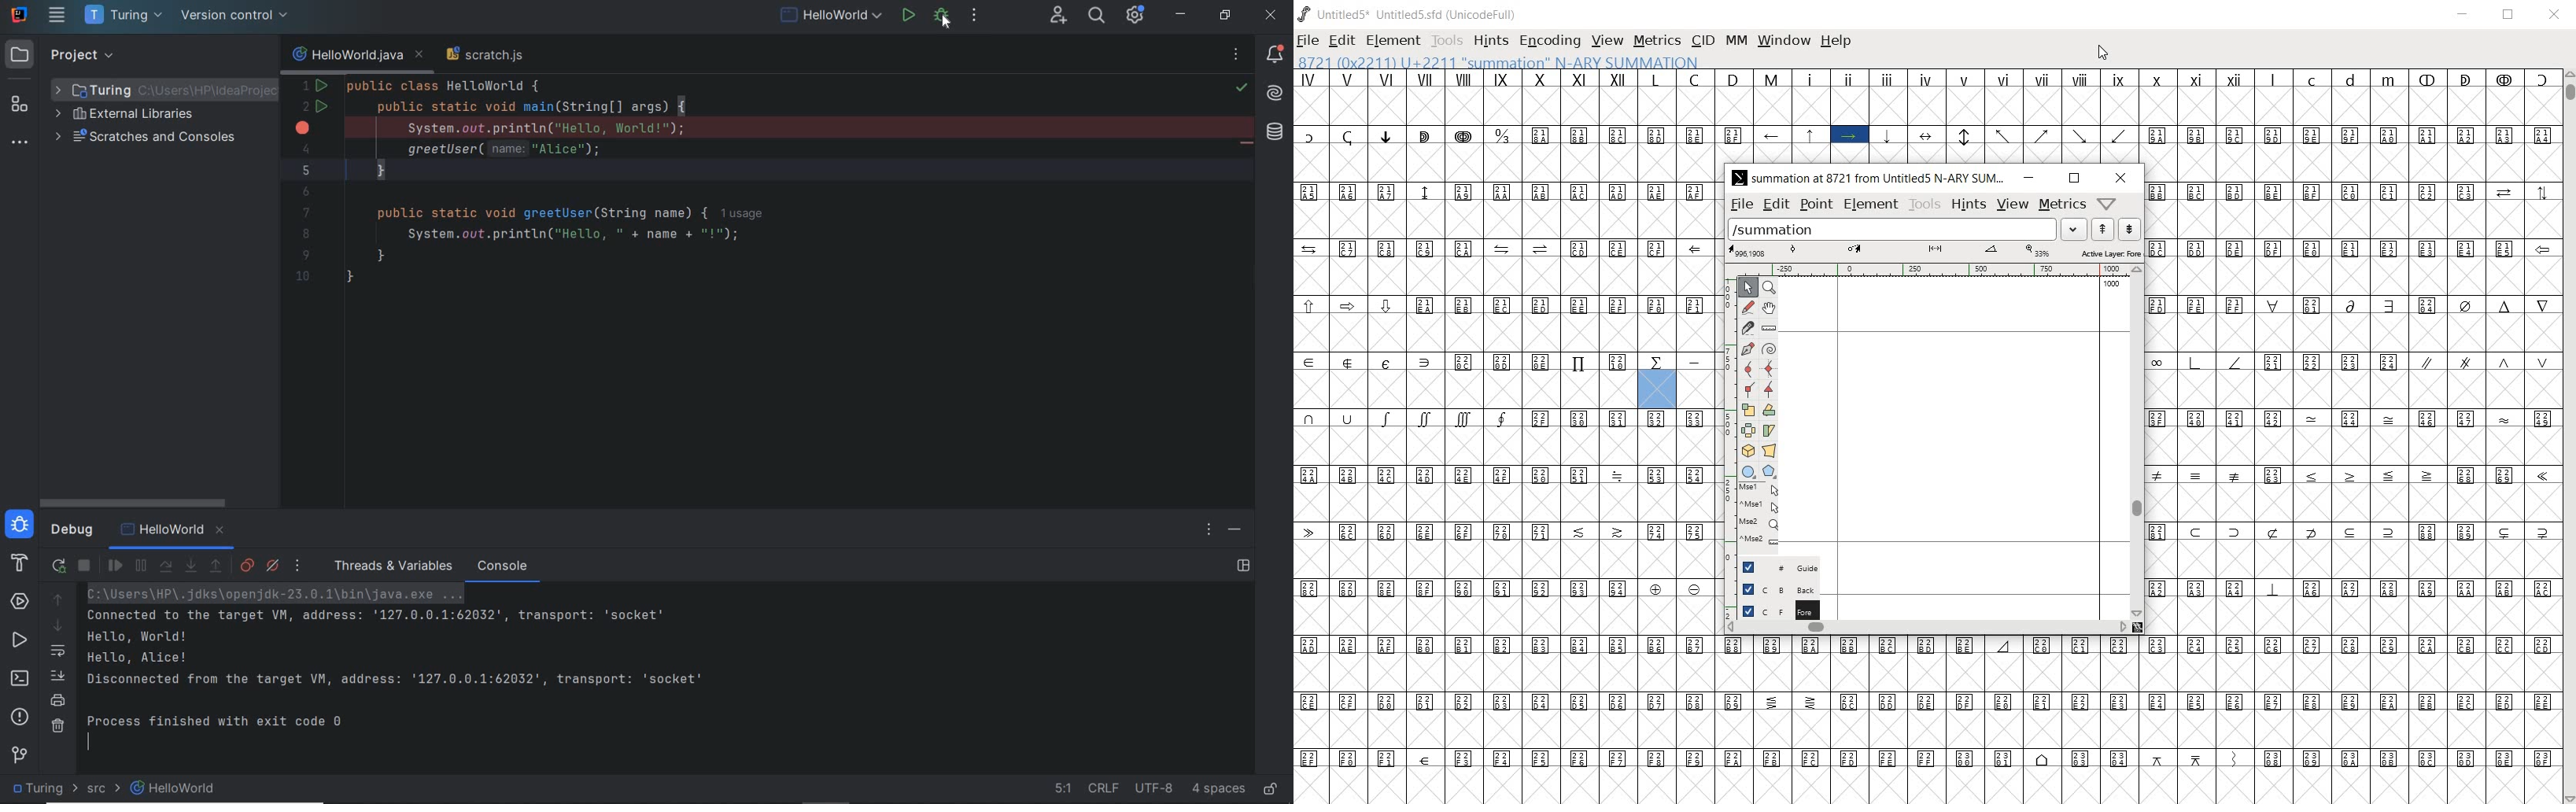 The image size is (2576, 812). I want to click on restore down, so click(1225, 17).